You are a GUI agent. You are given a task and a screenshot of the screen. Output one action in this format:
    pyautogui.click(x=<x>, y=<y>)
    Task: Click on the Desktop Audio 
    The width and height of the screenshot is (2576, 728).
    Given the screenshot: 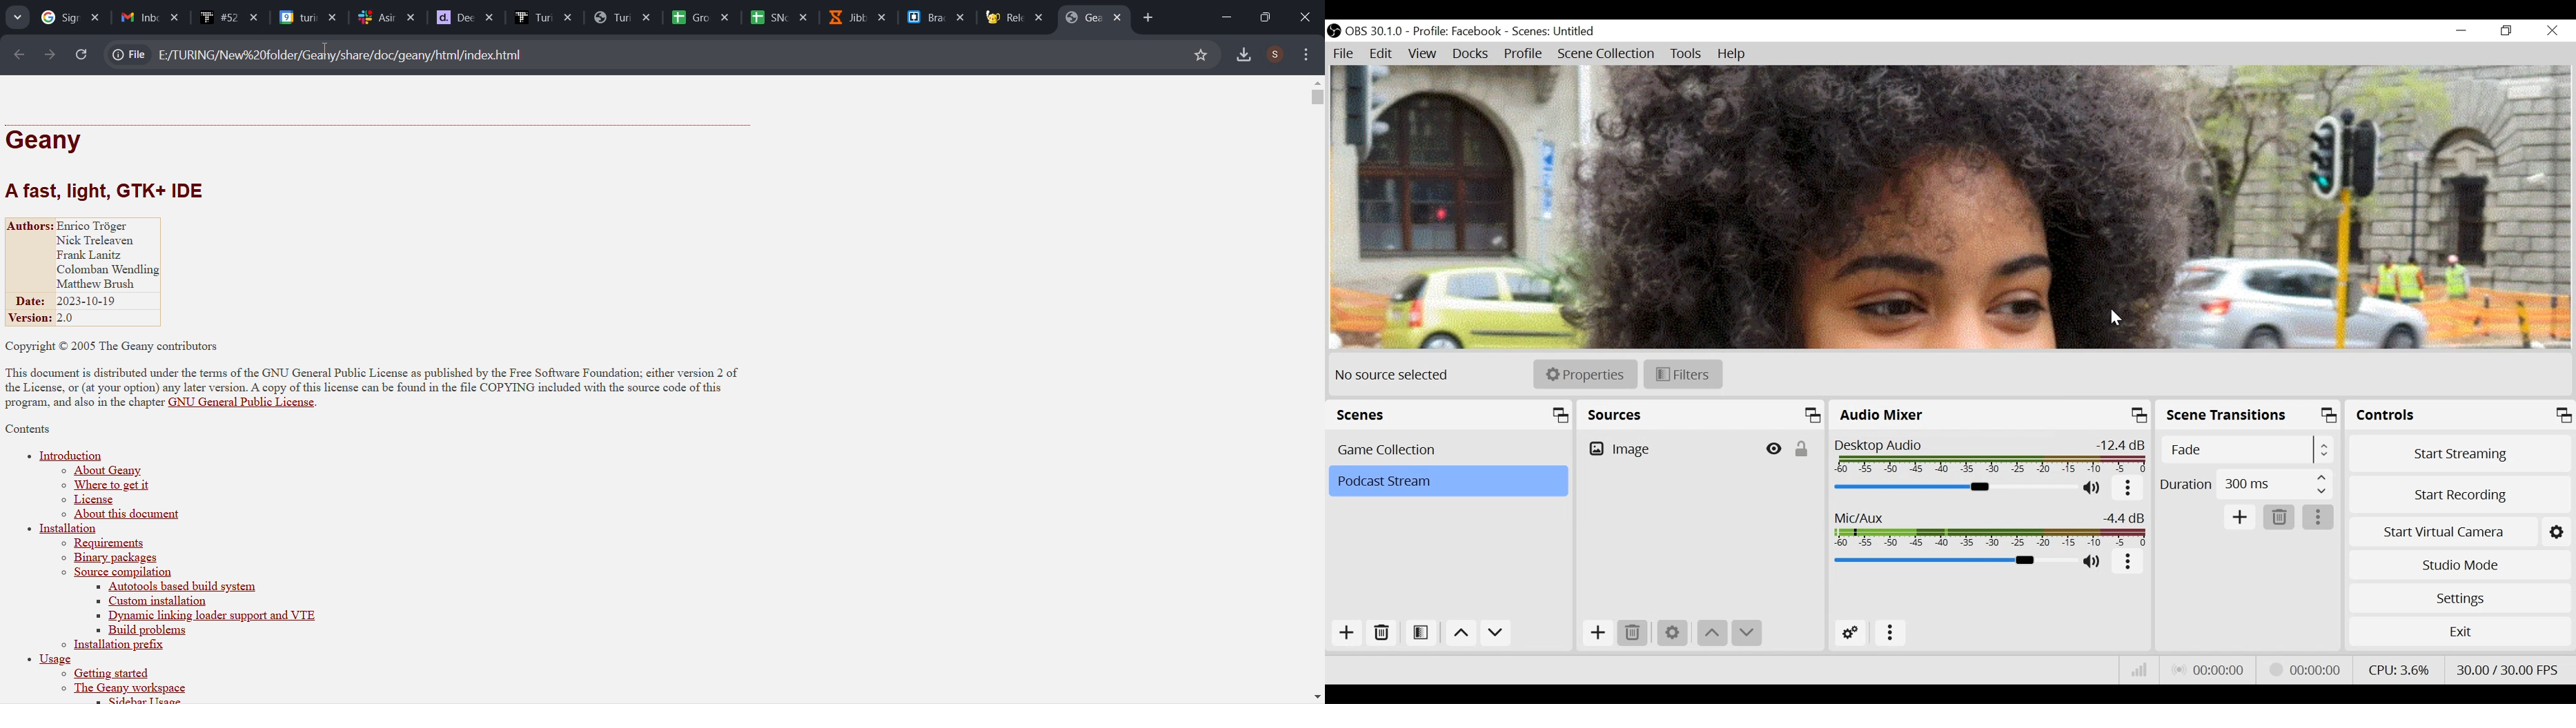 What is the action you would take?
    pyautogui.click(x=1990, y=456)
    